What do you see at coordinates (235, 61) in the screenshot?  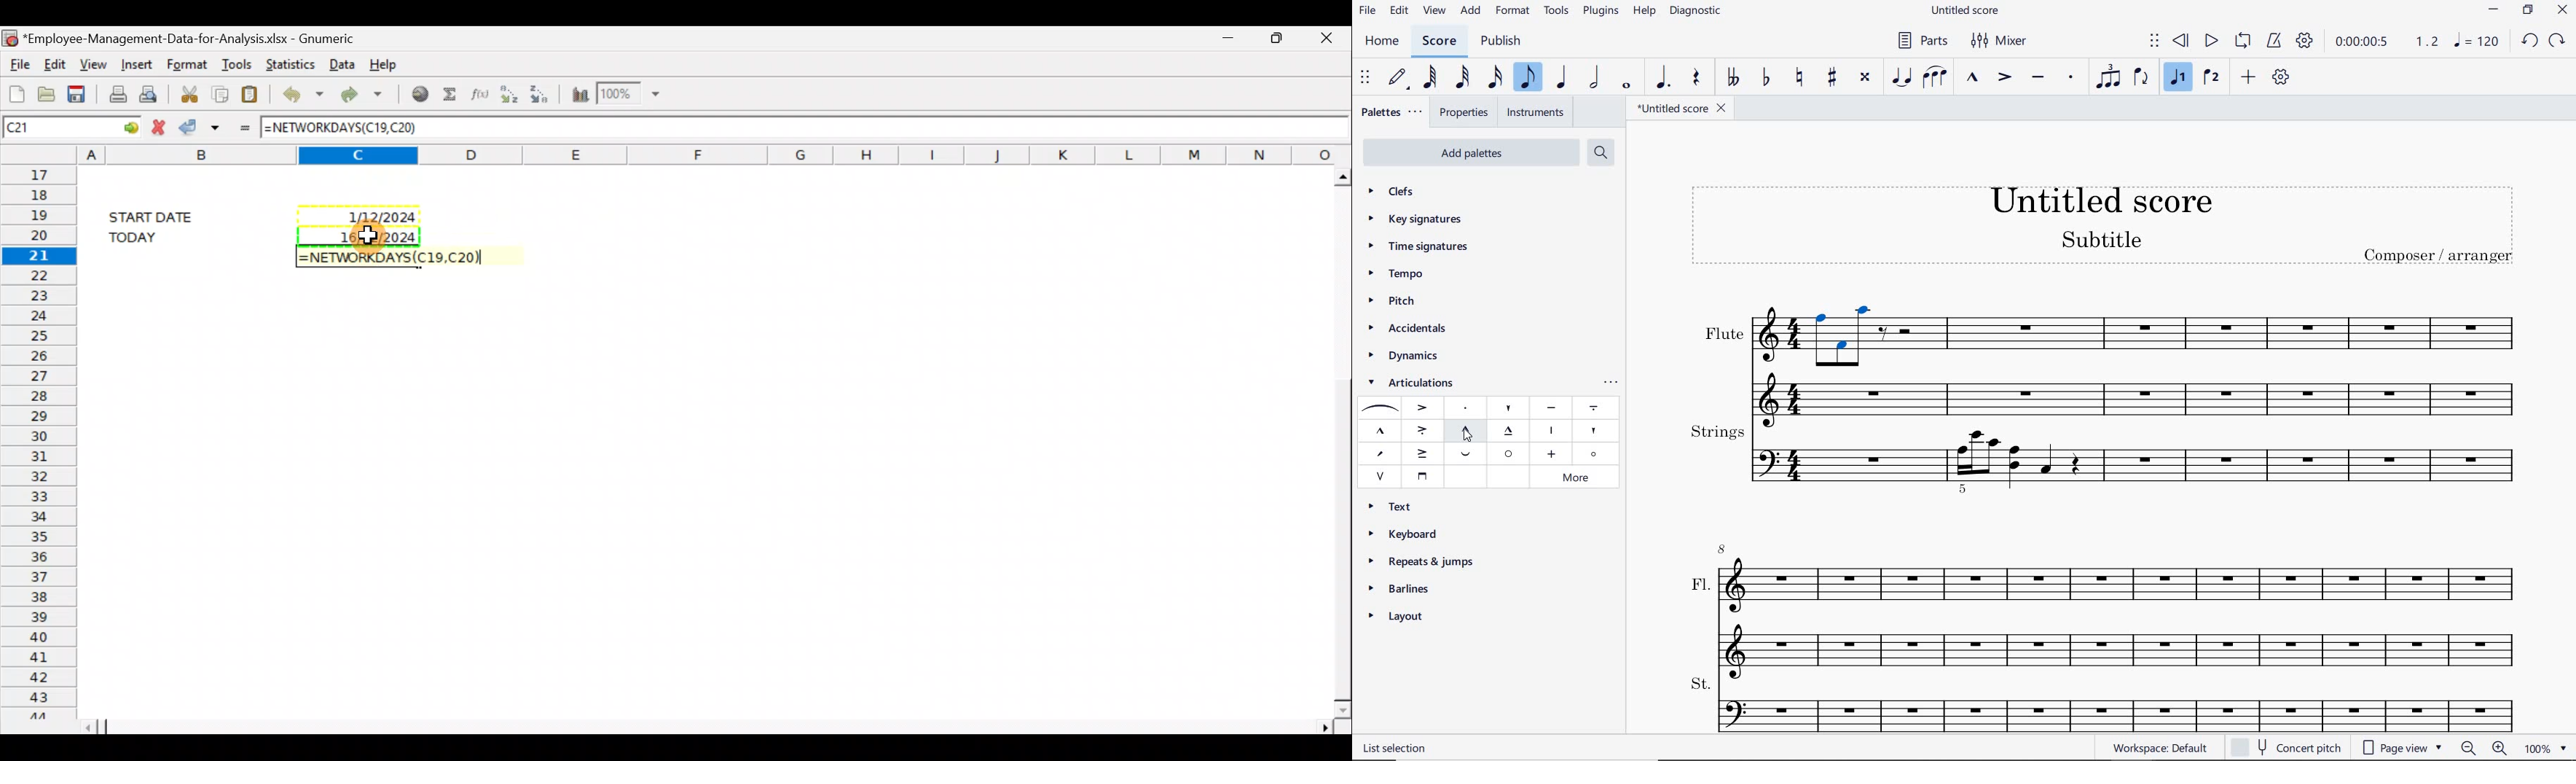 I see `Tools` at bounding box center [235, 61].